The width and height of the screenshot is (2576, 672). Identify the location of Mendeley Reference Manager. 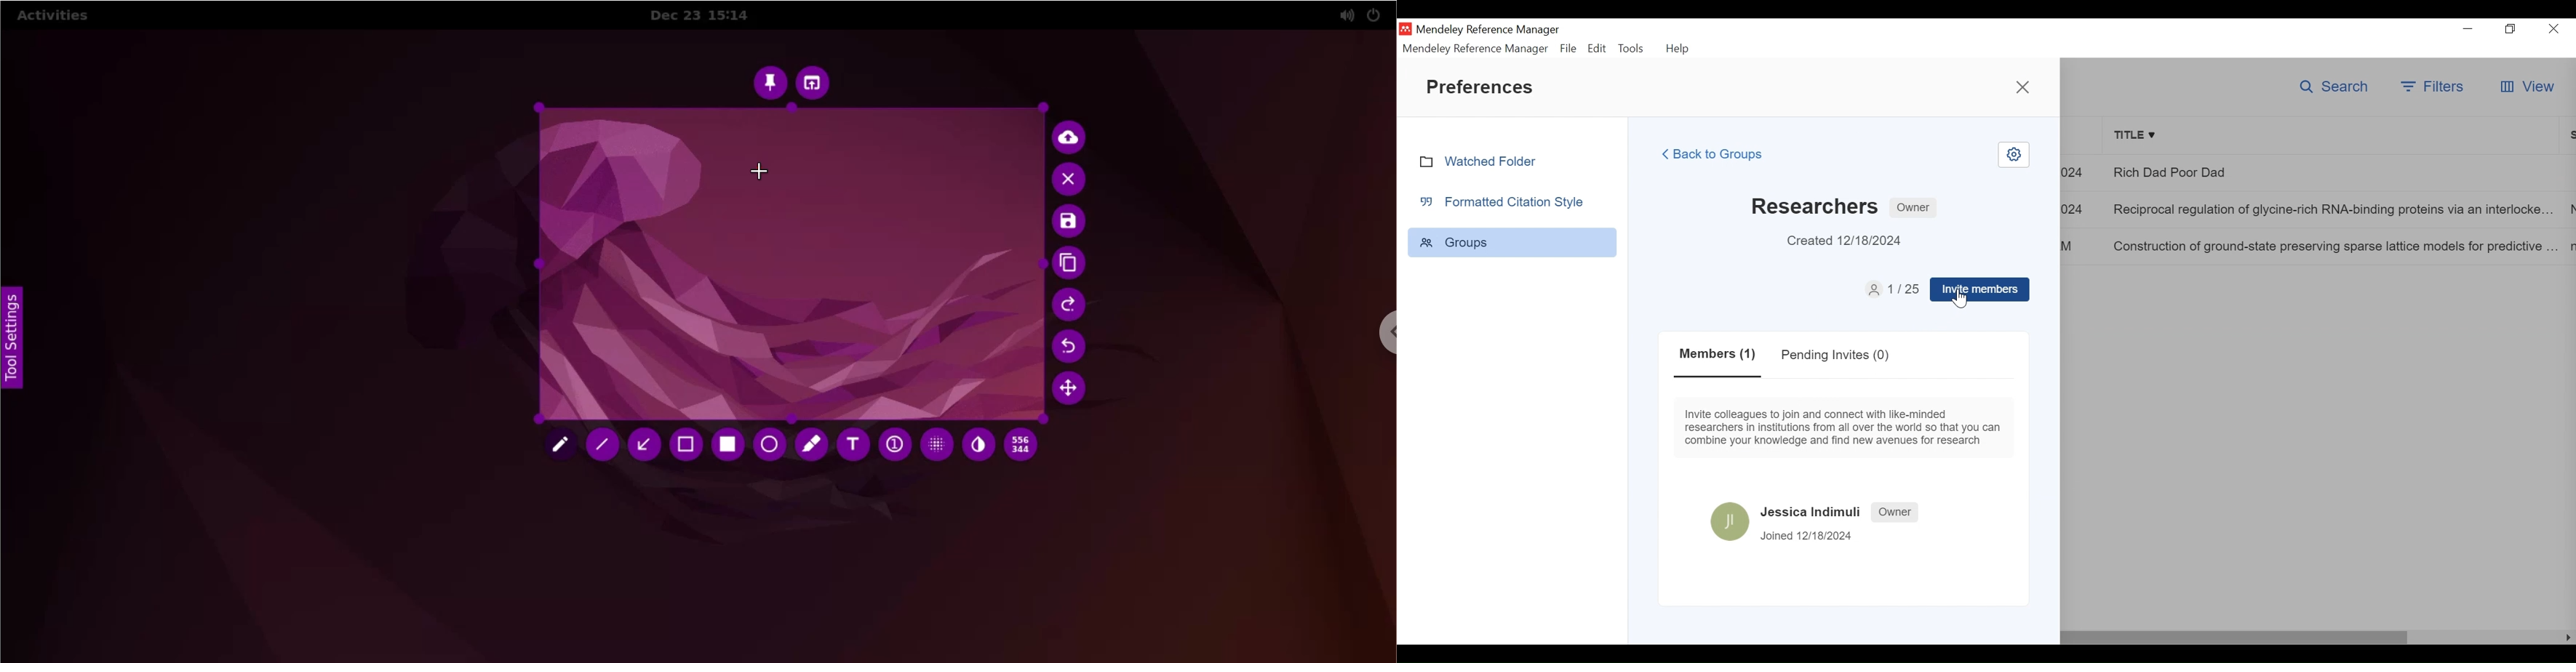
(1476, 48).